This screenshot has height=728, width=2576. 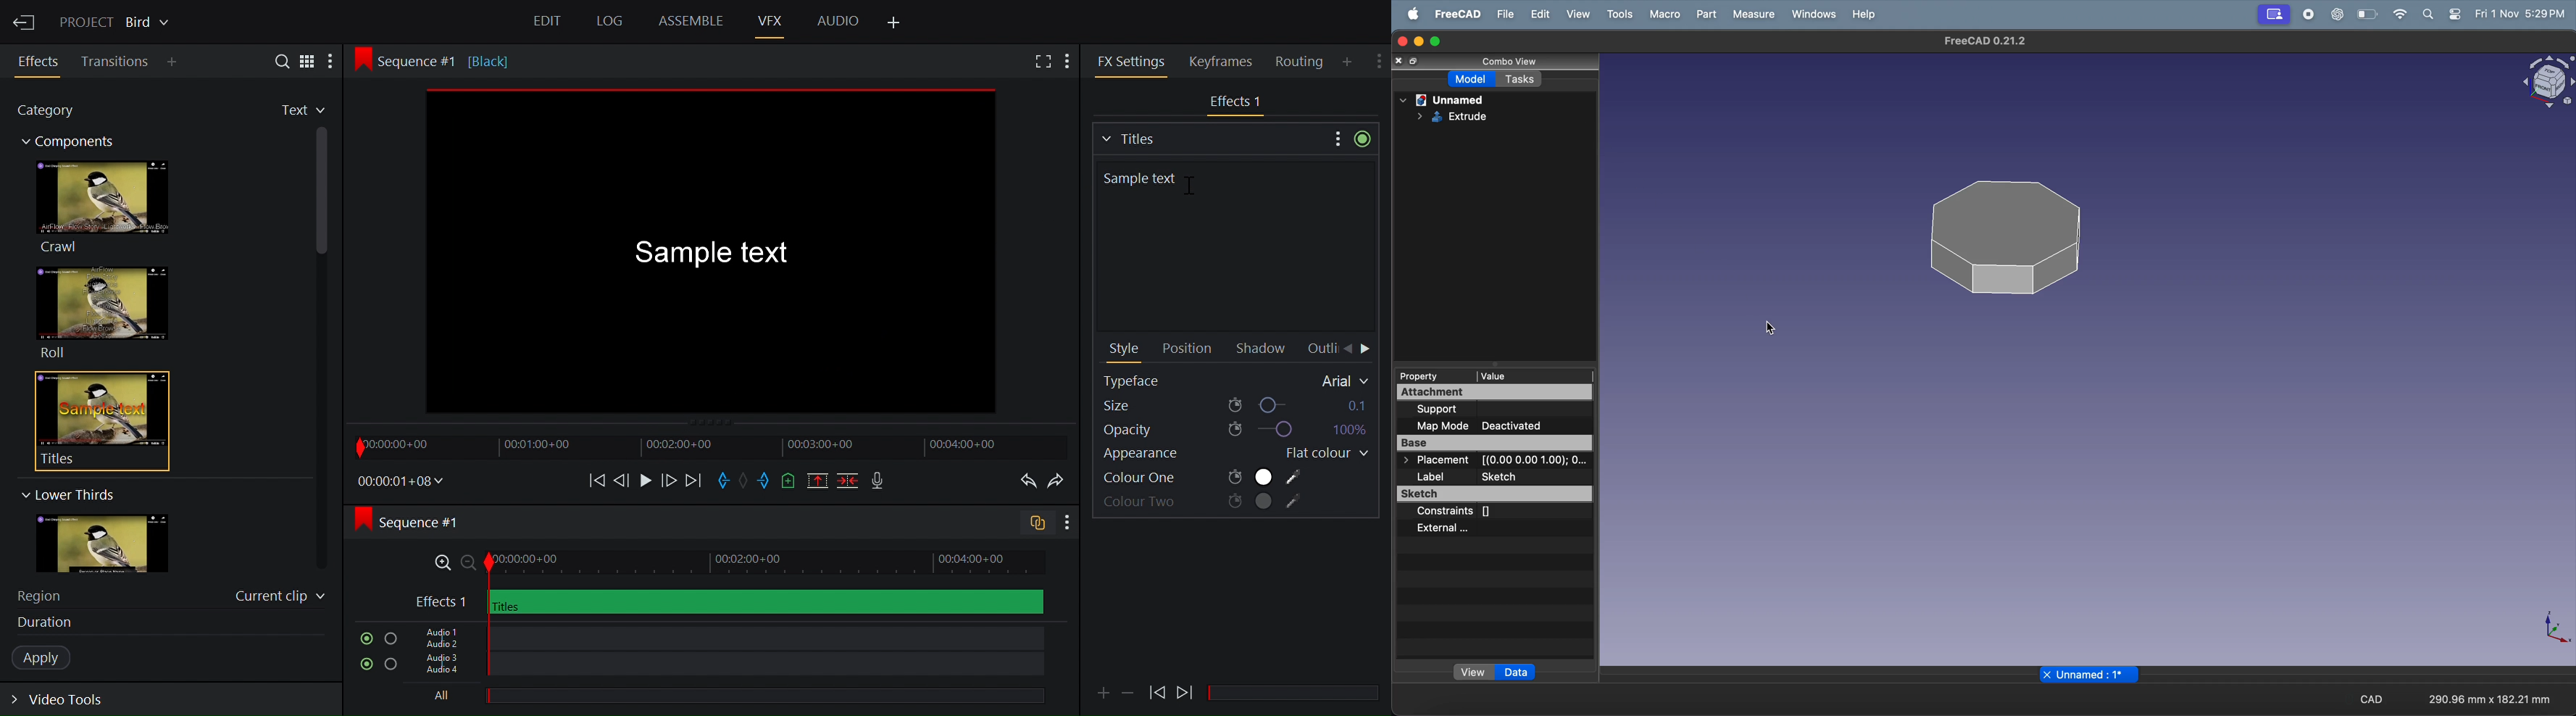 What do you see at coordinates (549, 23) in the screenshot?
I see `Edit` at bounding box center [549, 23].